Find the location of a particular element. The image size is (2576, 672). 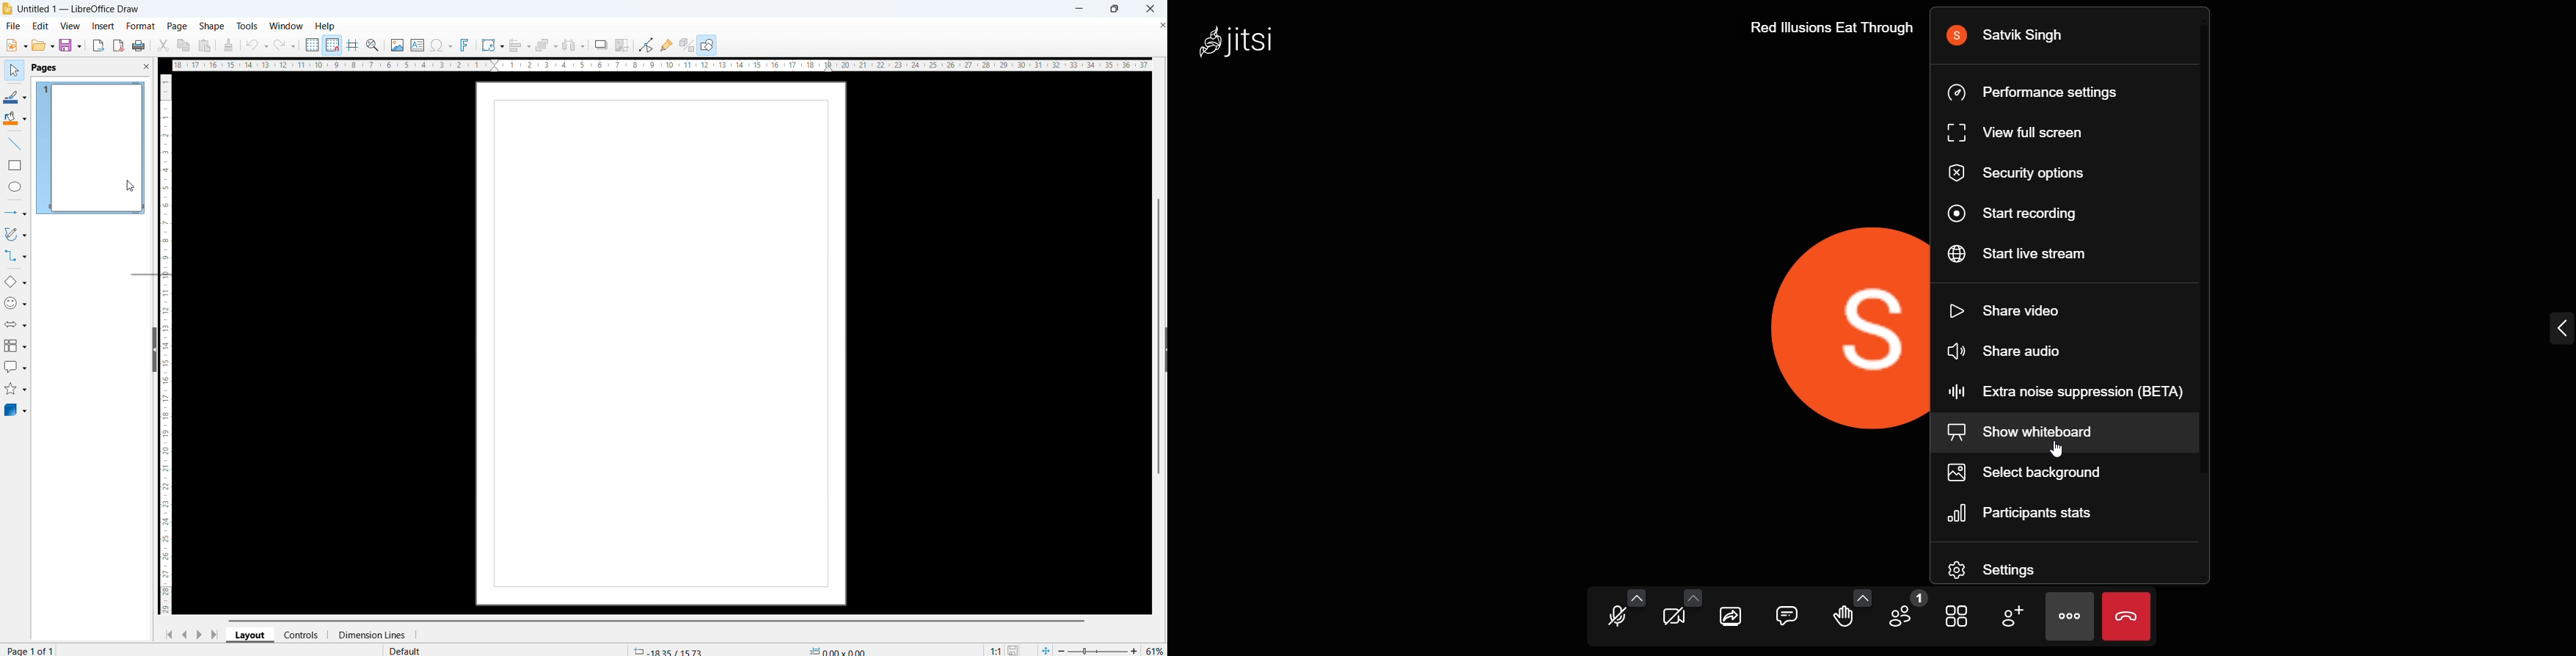

Insert textbox is located at coordinates (418, 45).